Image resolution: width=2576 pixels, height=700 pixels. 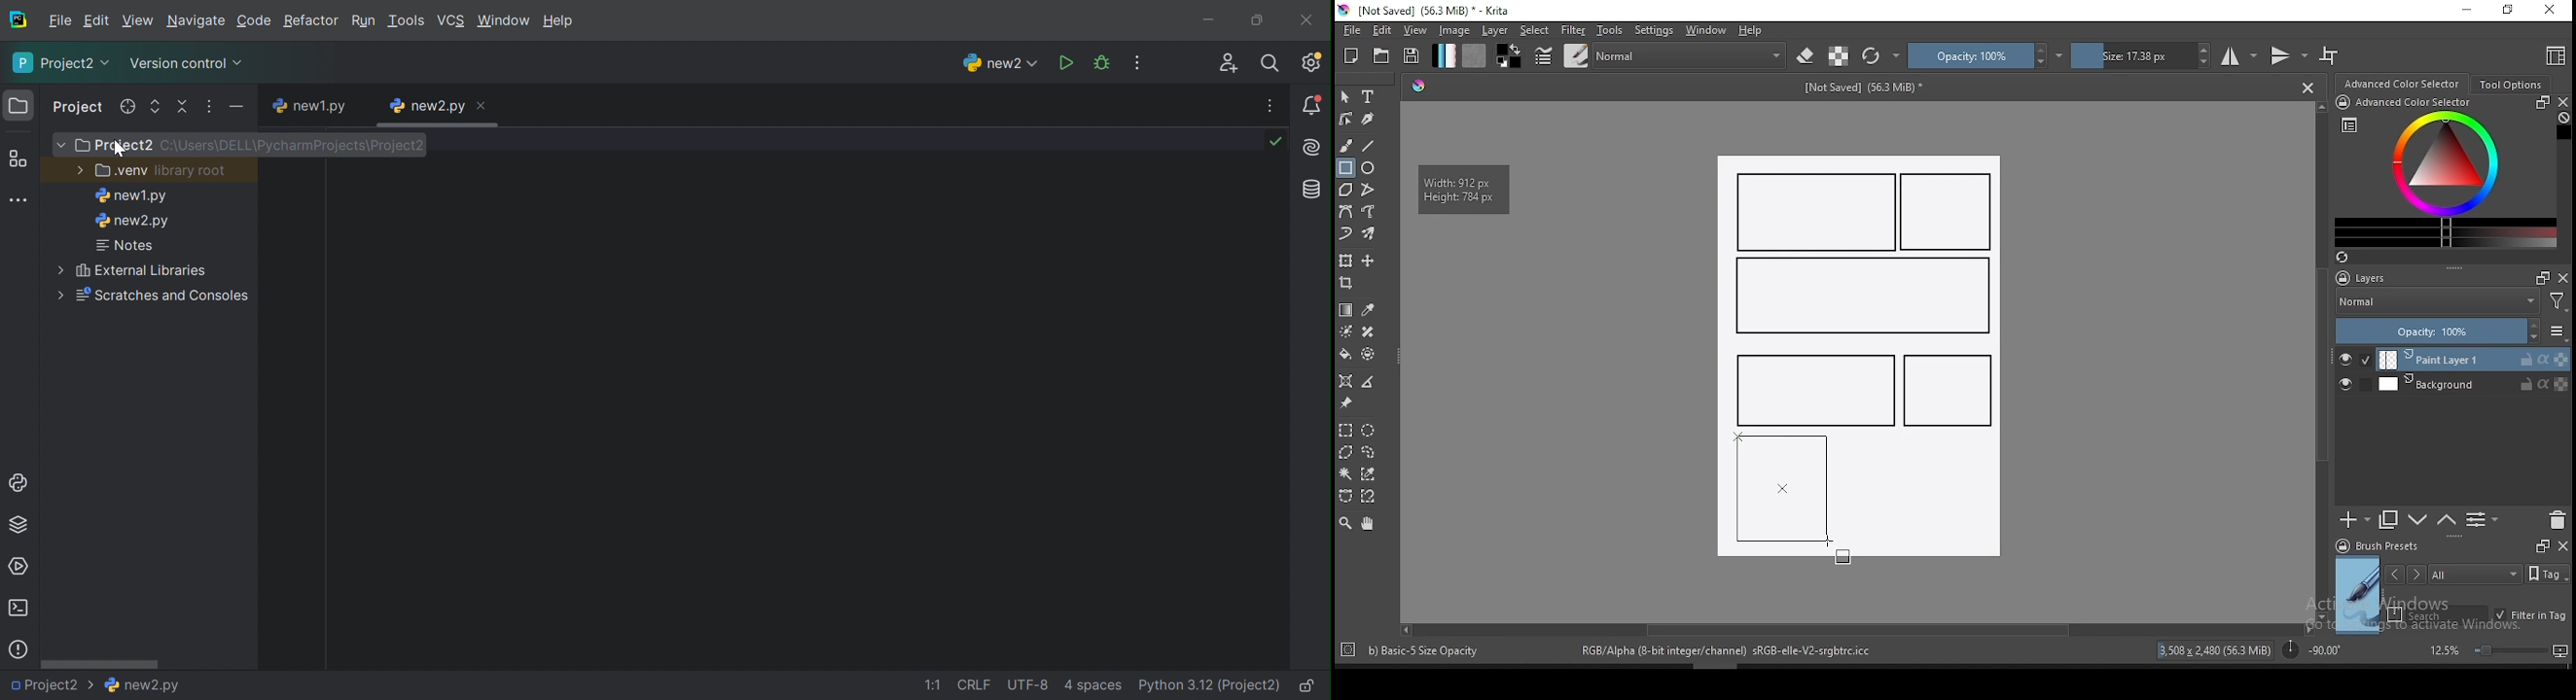 I want to click on brushes, so click(x=1576, y=55).